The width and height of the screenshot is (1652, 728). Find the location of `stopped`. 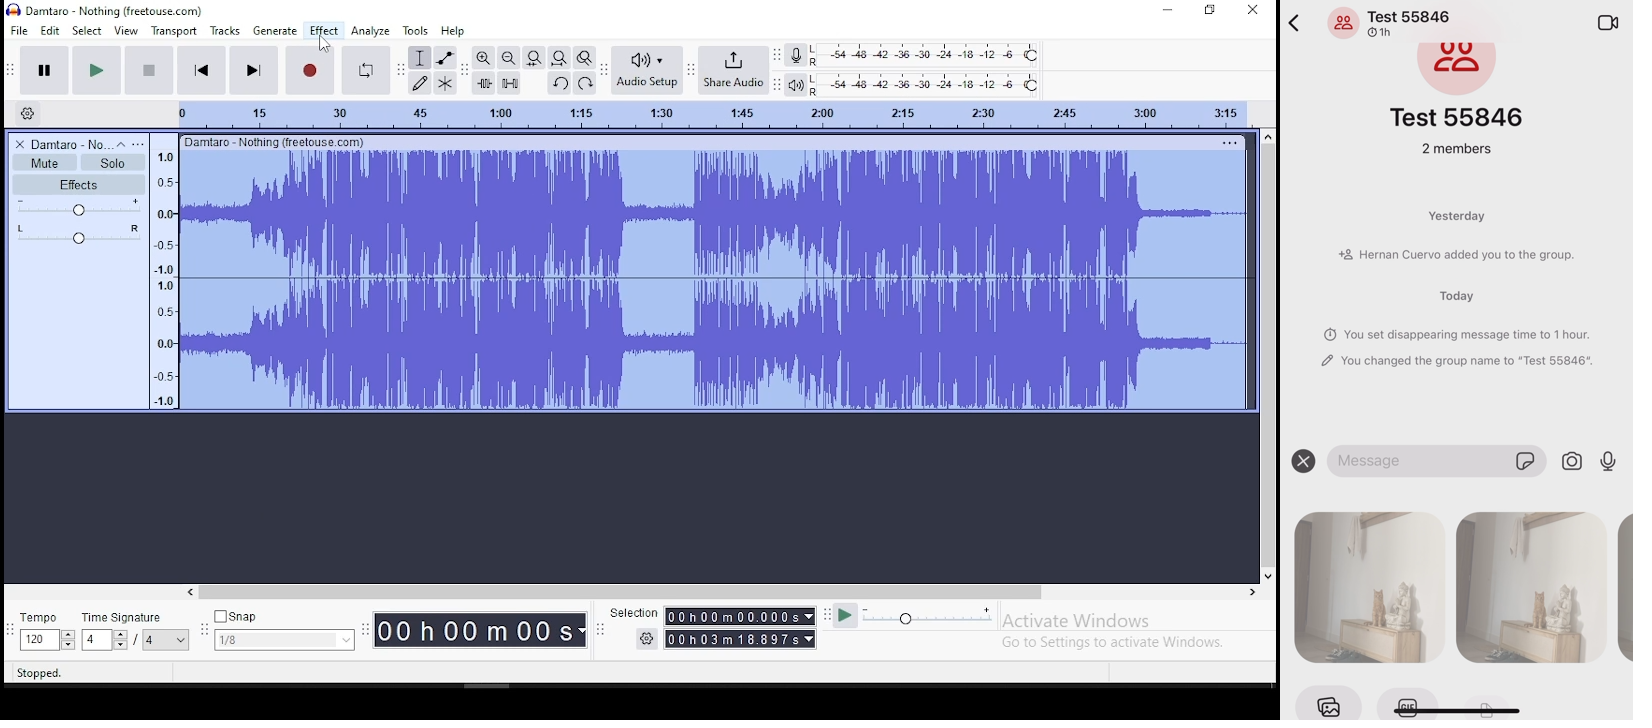

stopped is located at coordinates (39, 673).